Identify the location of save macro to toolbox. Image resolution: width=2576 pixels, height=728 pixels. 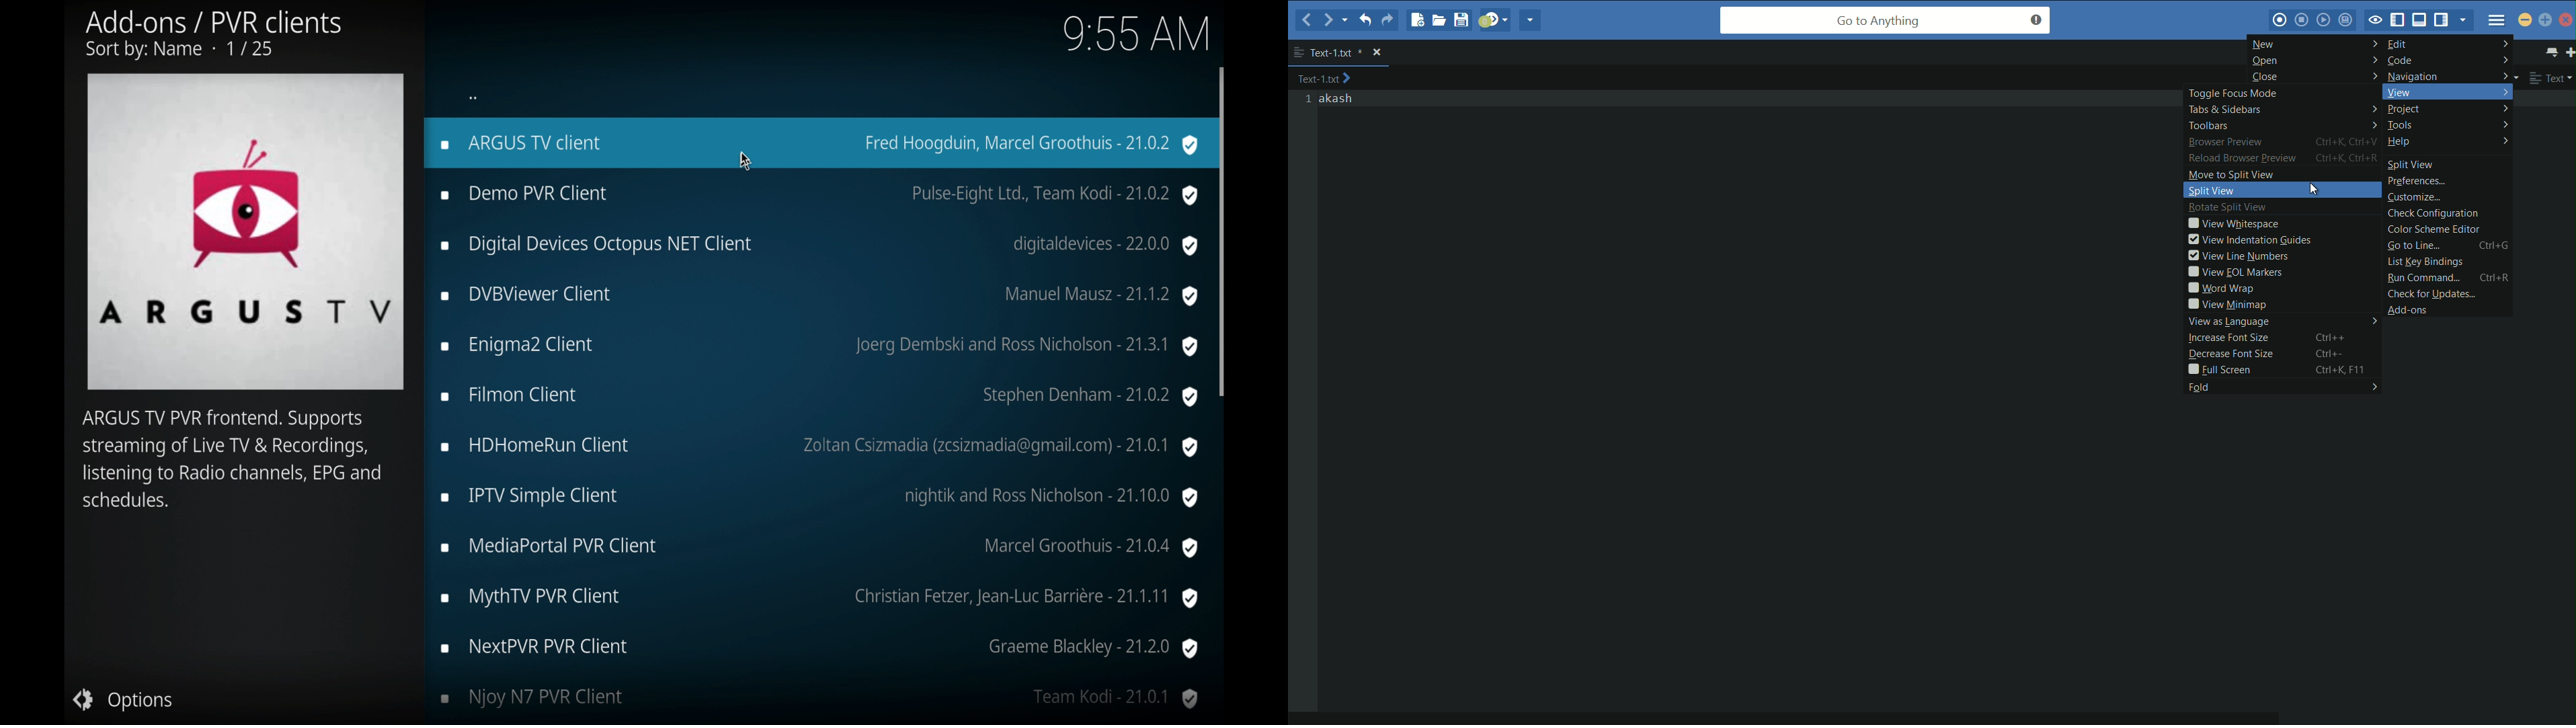
(2347, 19).